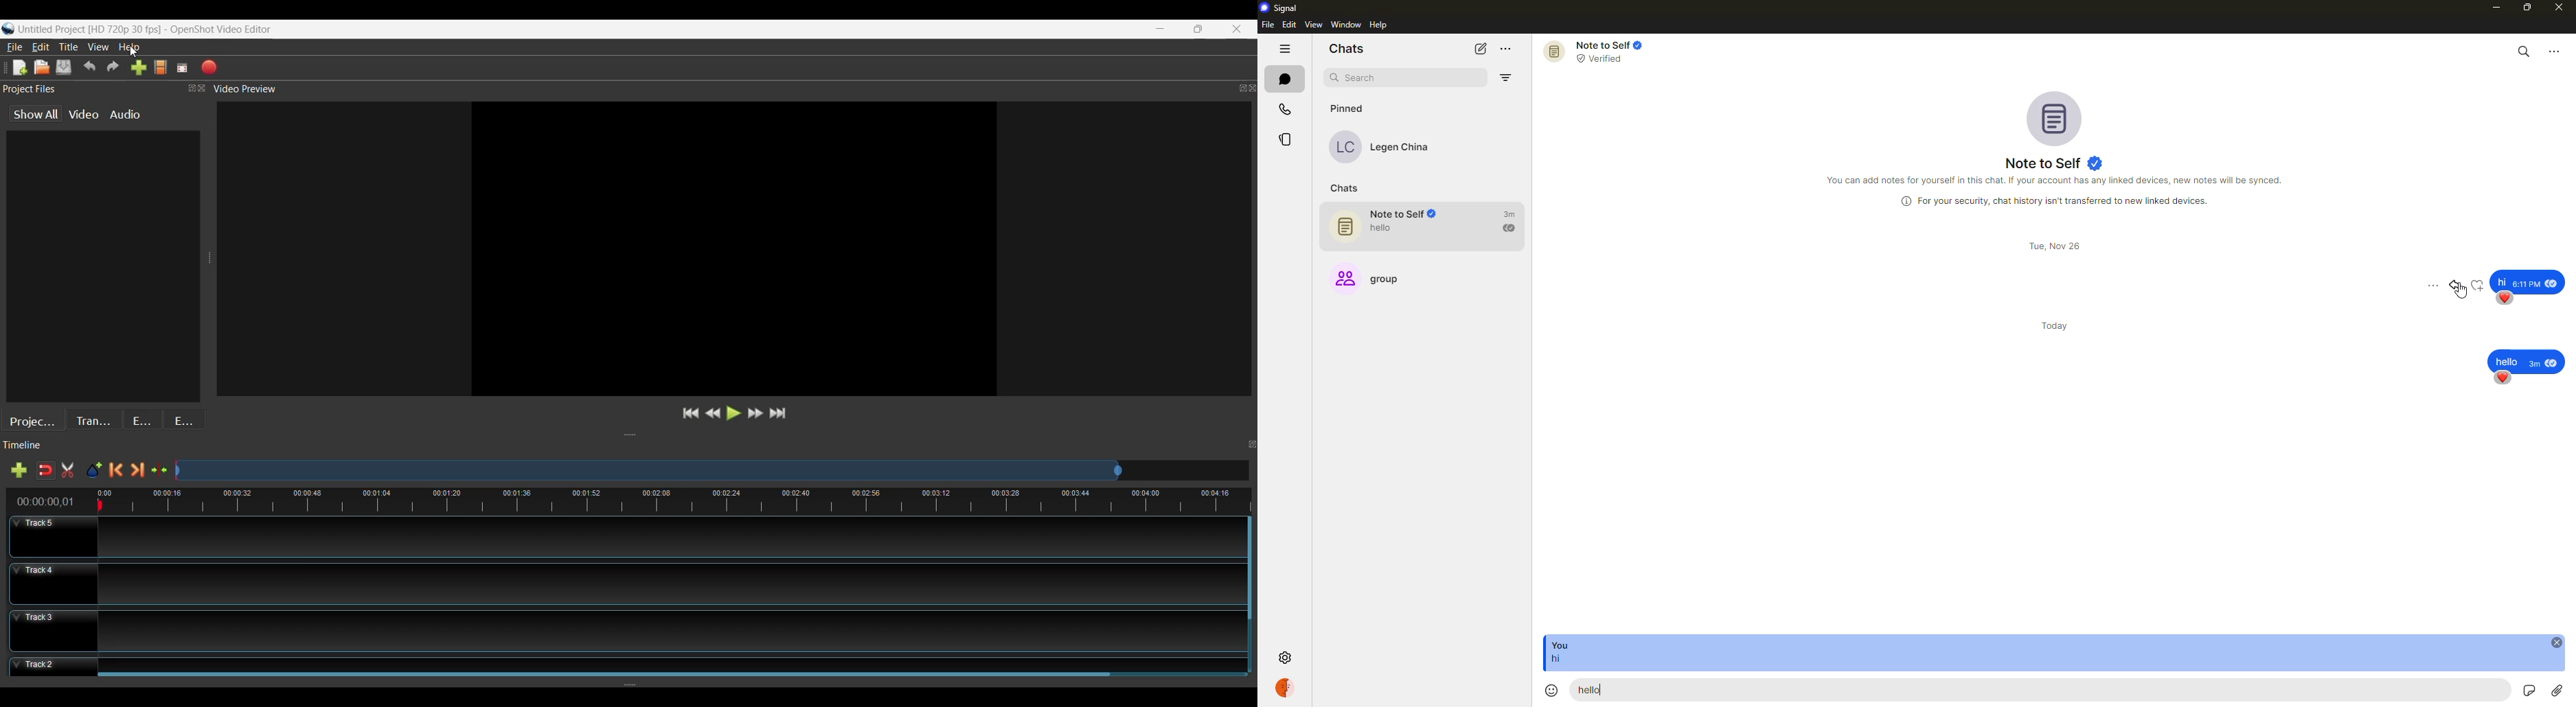  I want to click on reaction, so click(2501, 378).